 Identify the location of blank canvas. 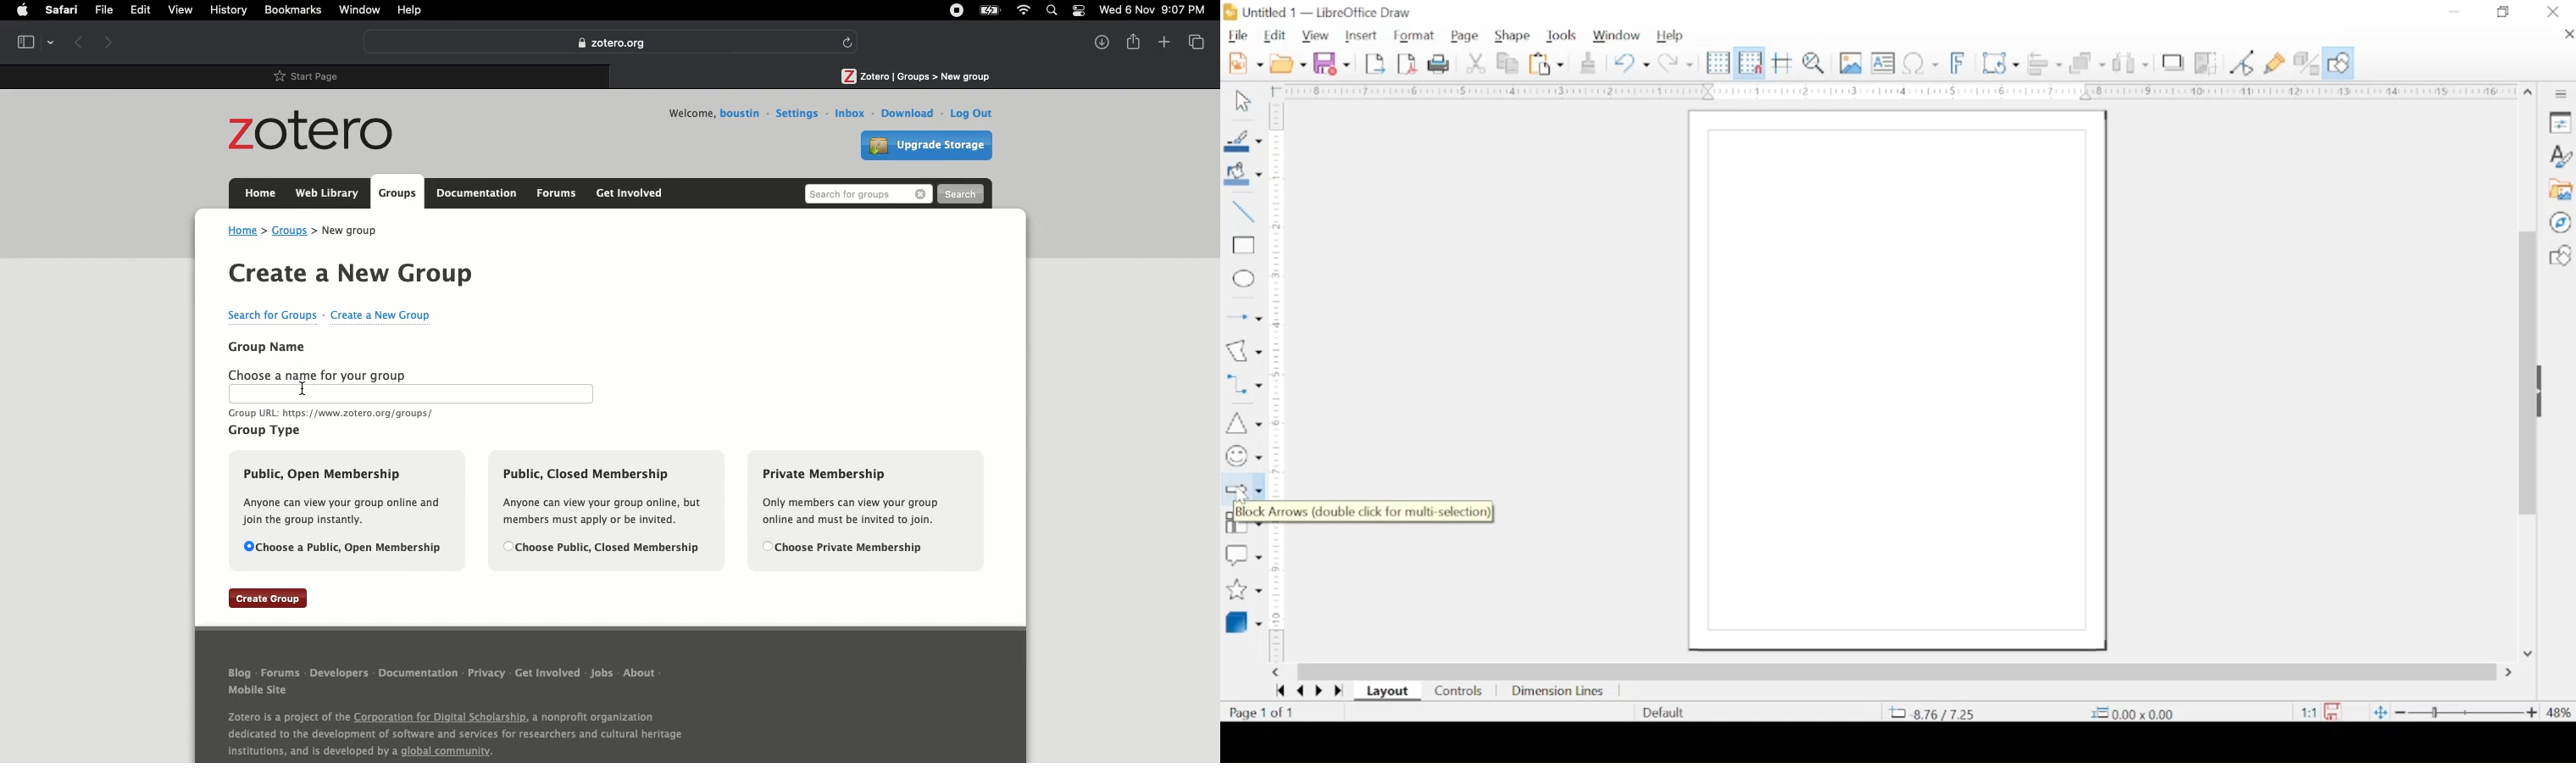
(1894, 382).